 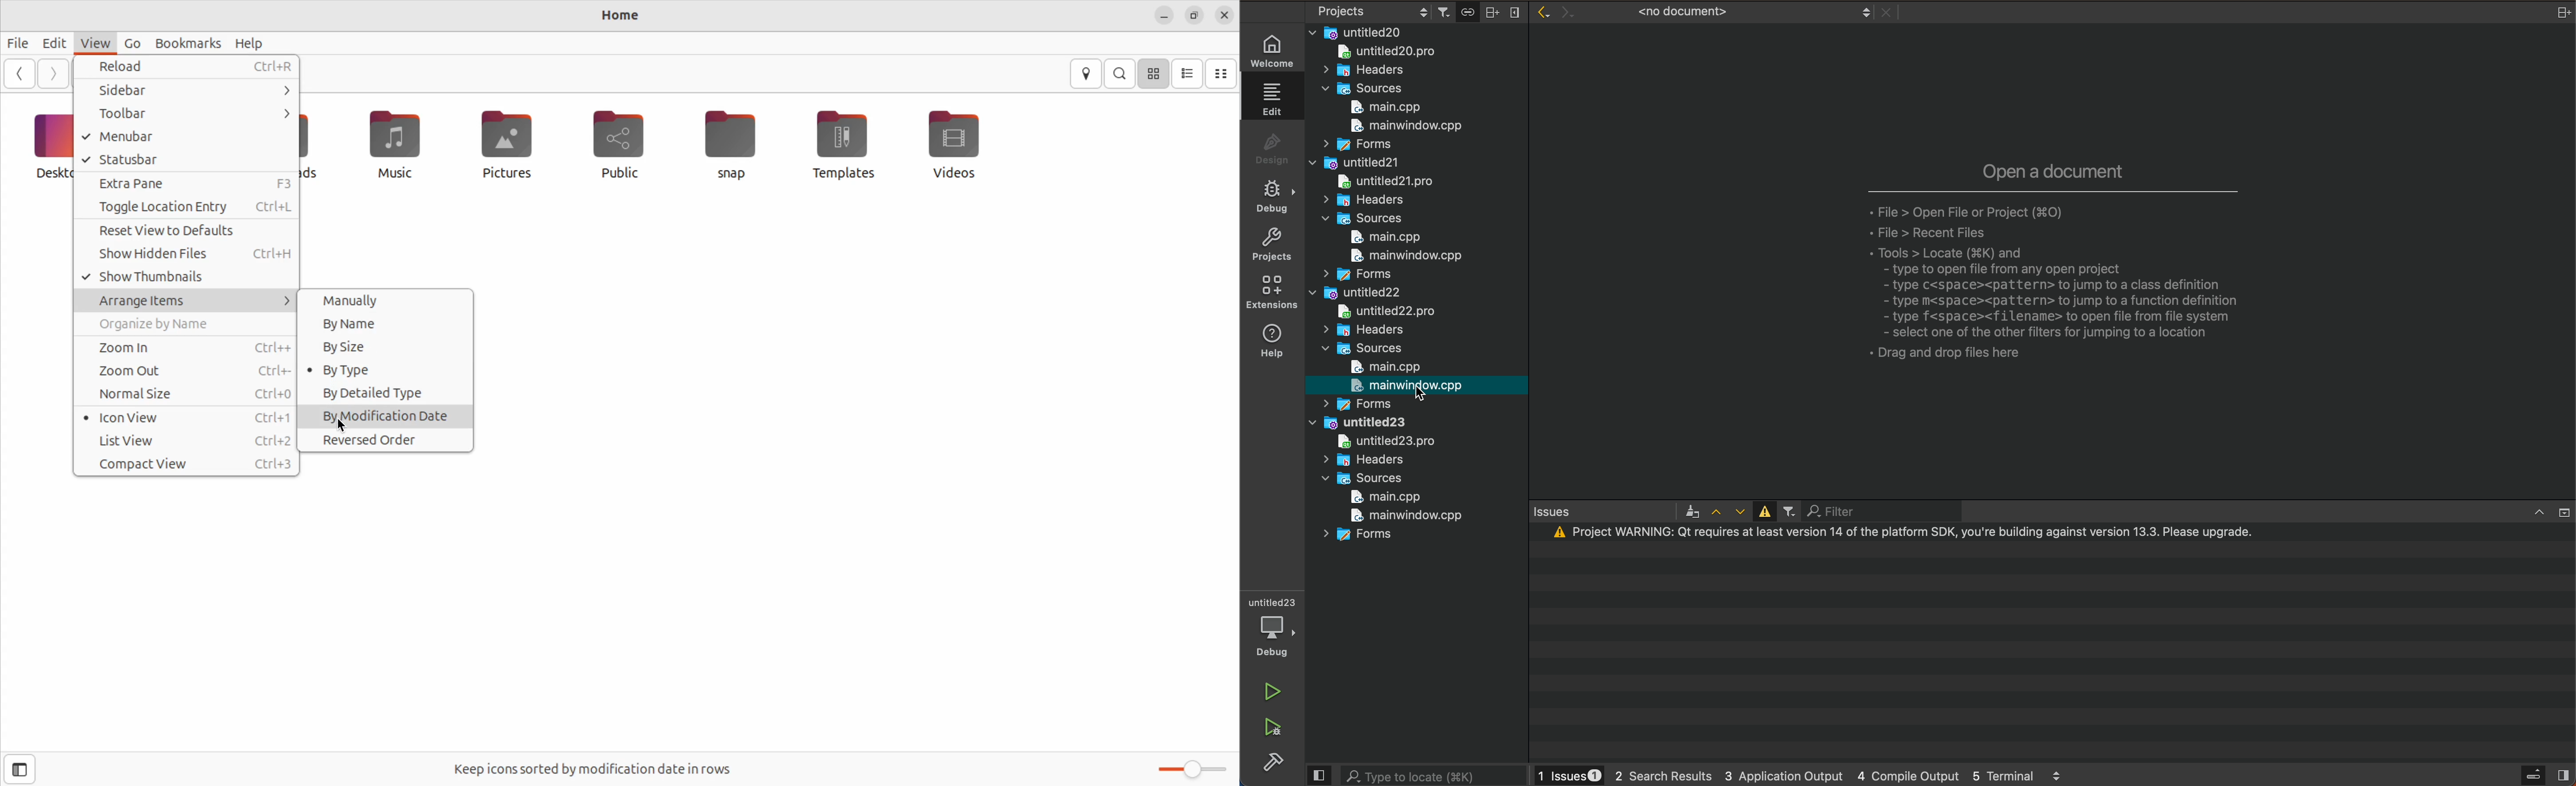 I want to click on untitled20 pro, so click(x=1393, y=53).